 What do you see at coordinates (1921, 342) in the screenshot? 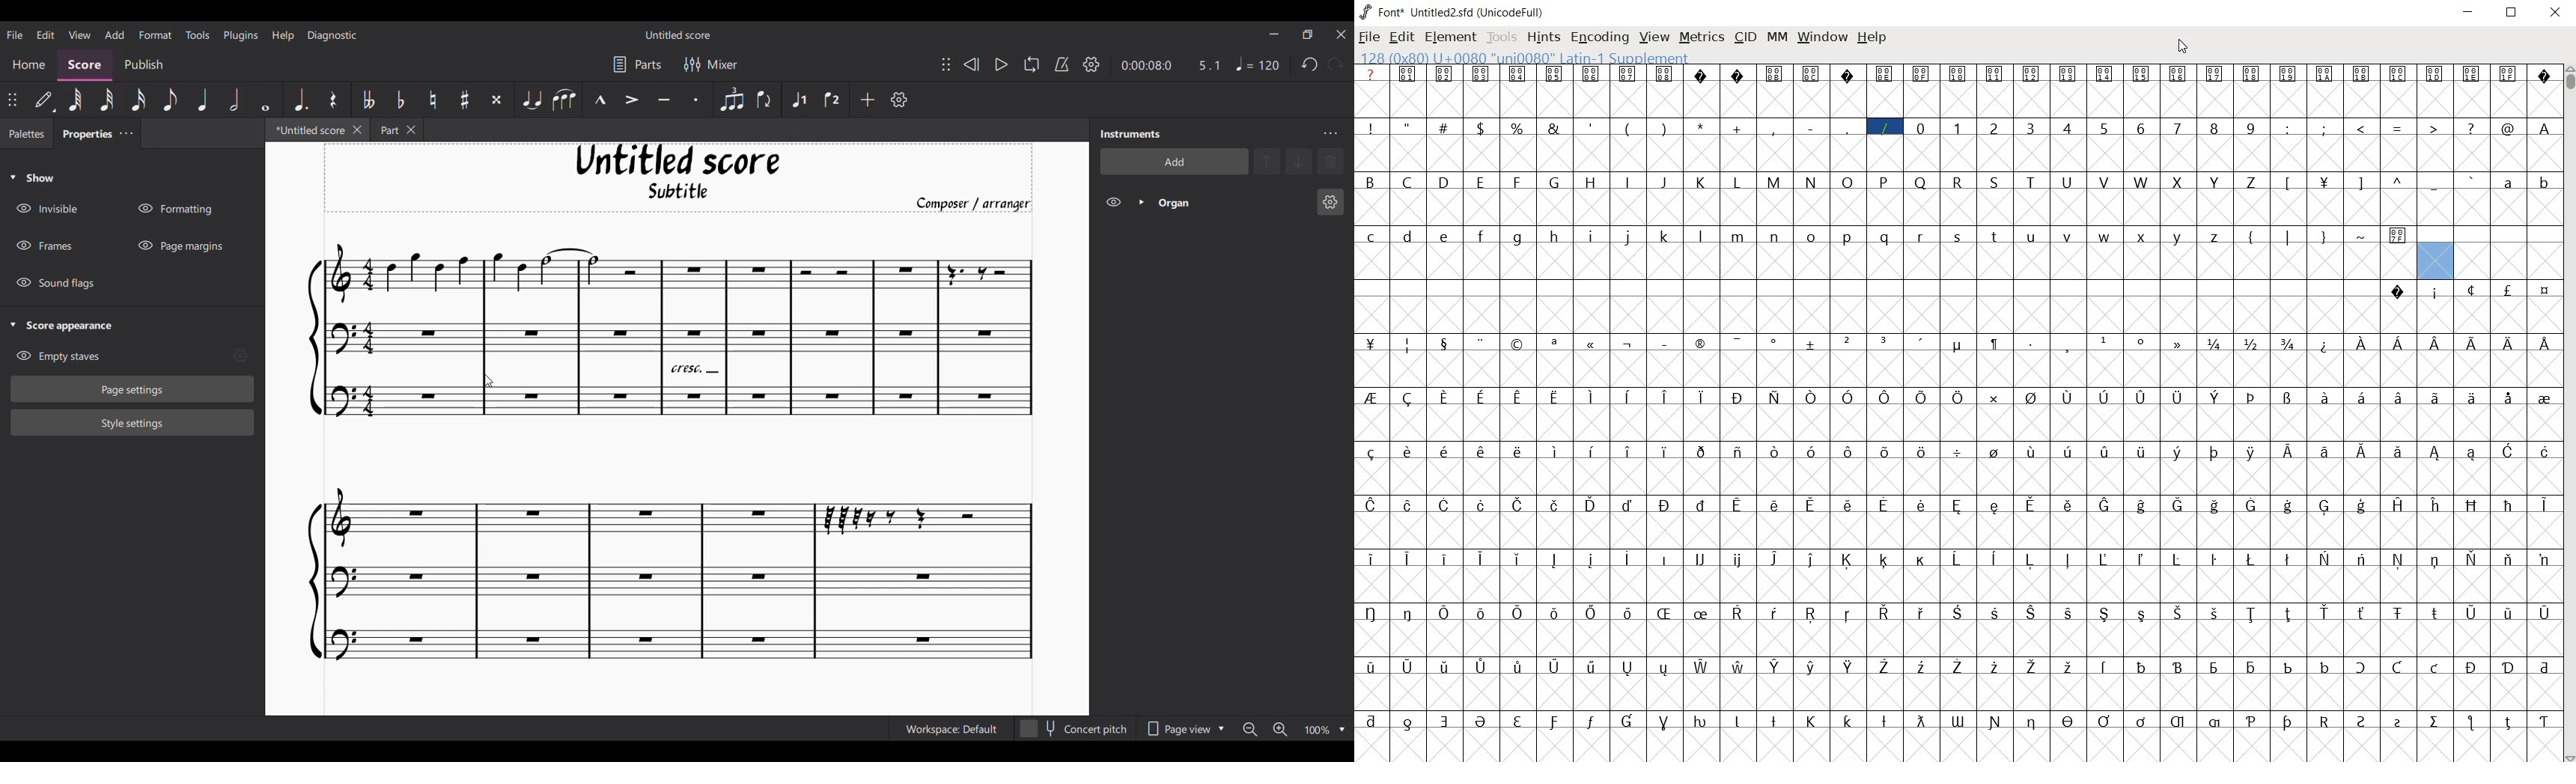
I see `glyph` at bounding box center [1921, 342].